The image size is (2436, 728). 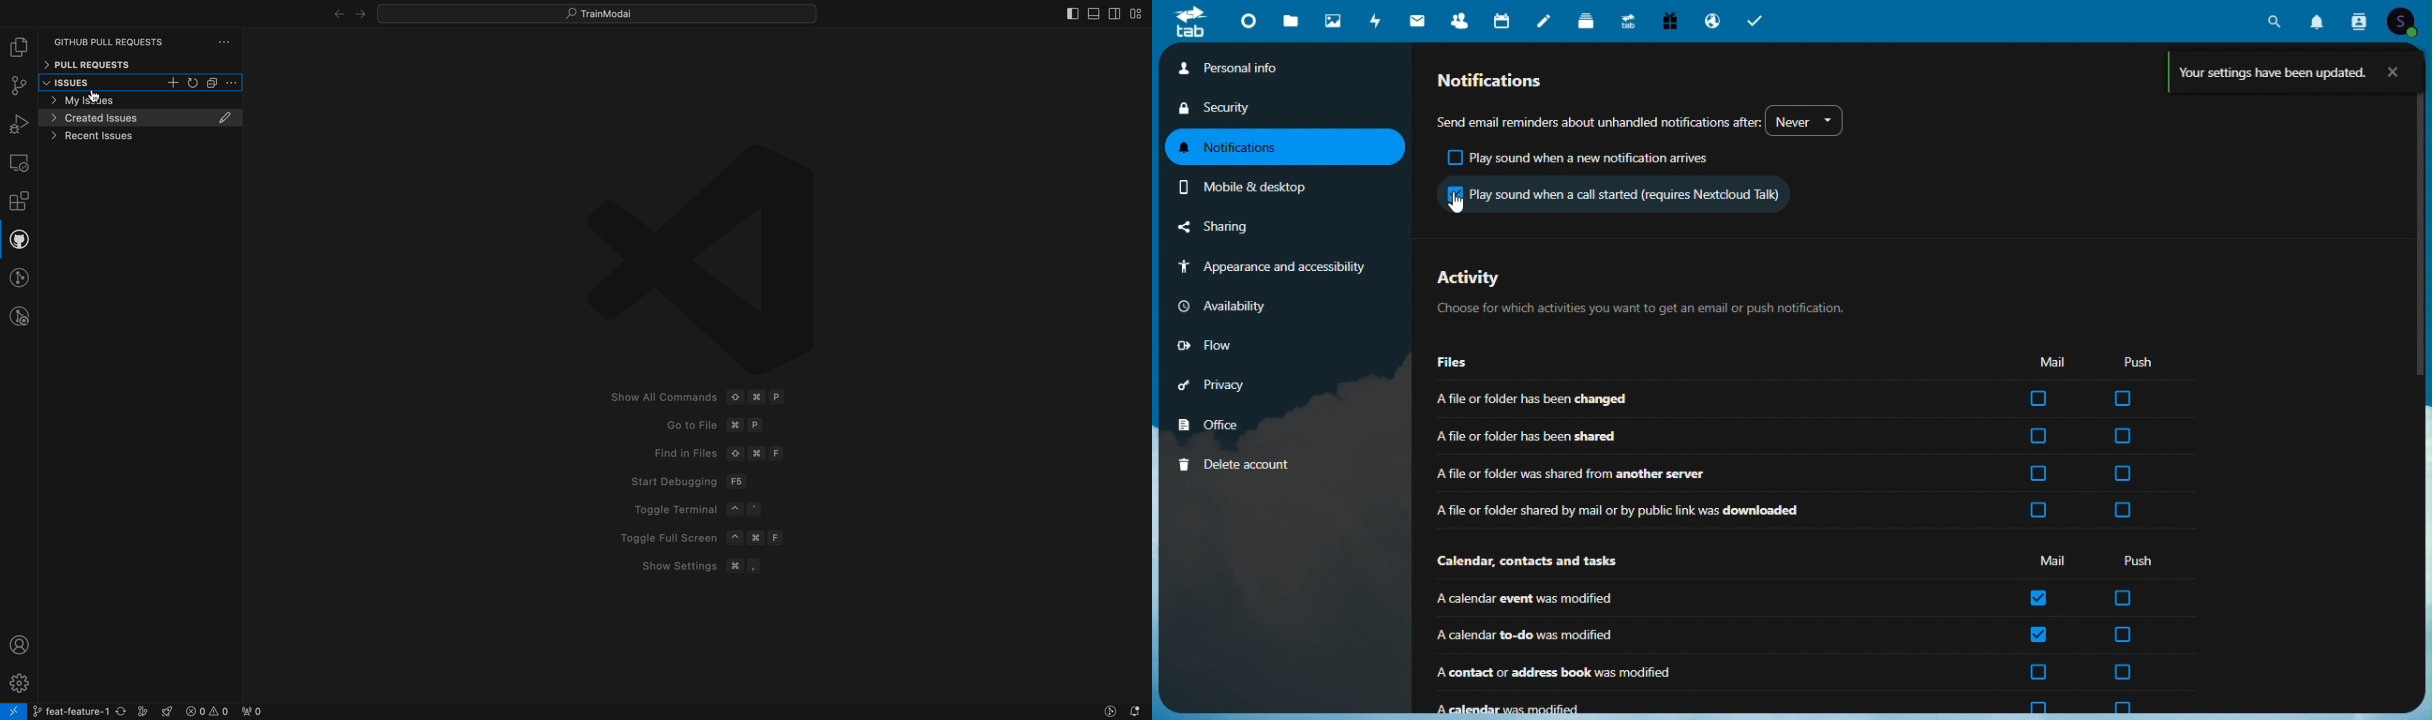 I want to click on check box, so click(x=2123, y=474).